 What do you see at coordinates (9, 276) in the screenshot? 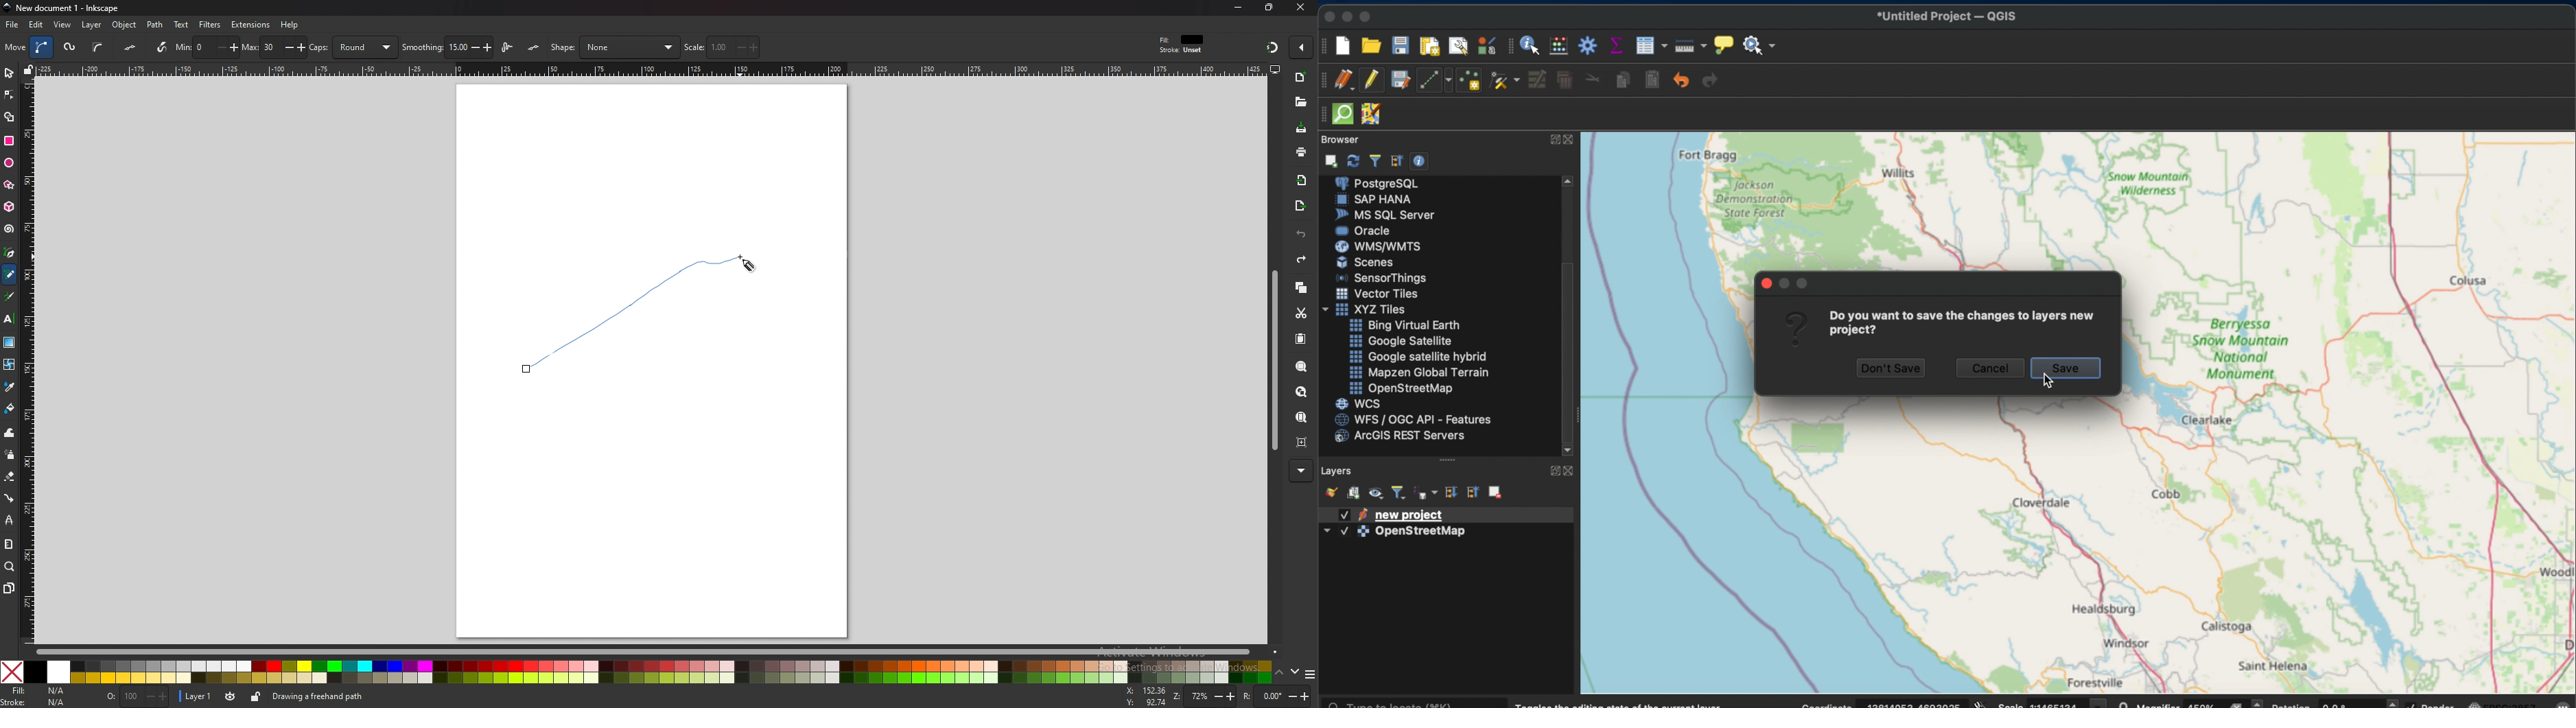
I see `pencil` at bounding box center [9, 276].